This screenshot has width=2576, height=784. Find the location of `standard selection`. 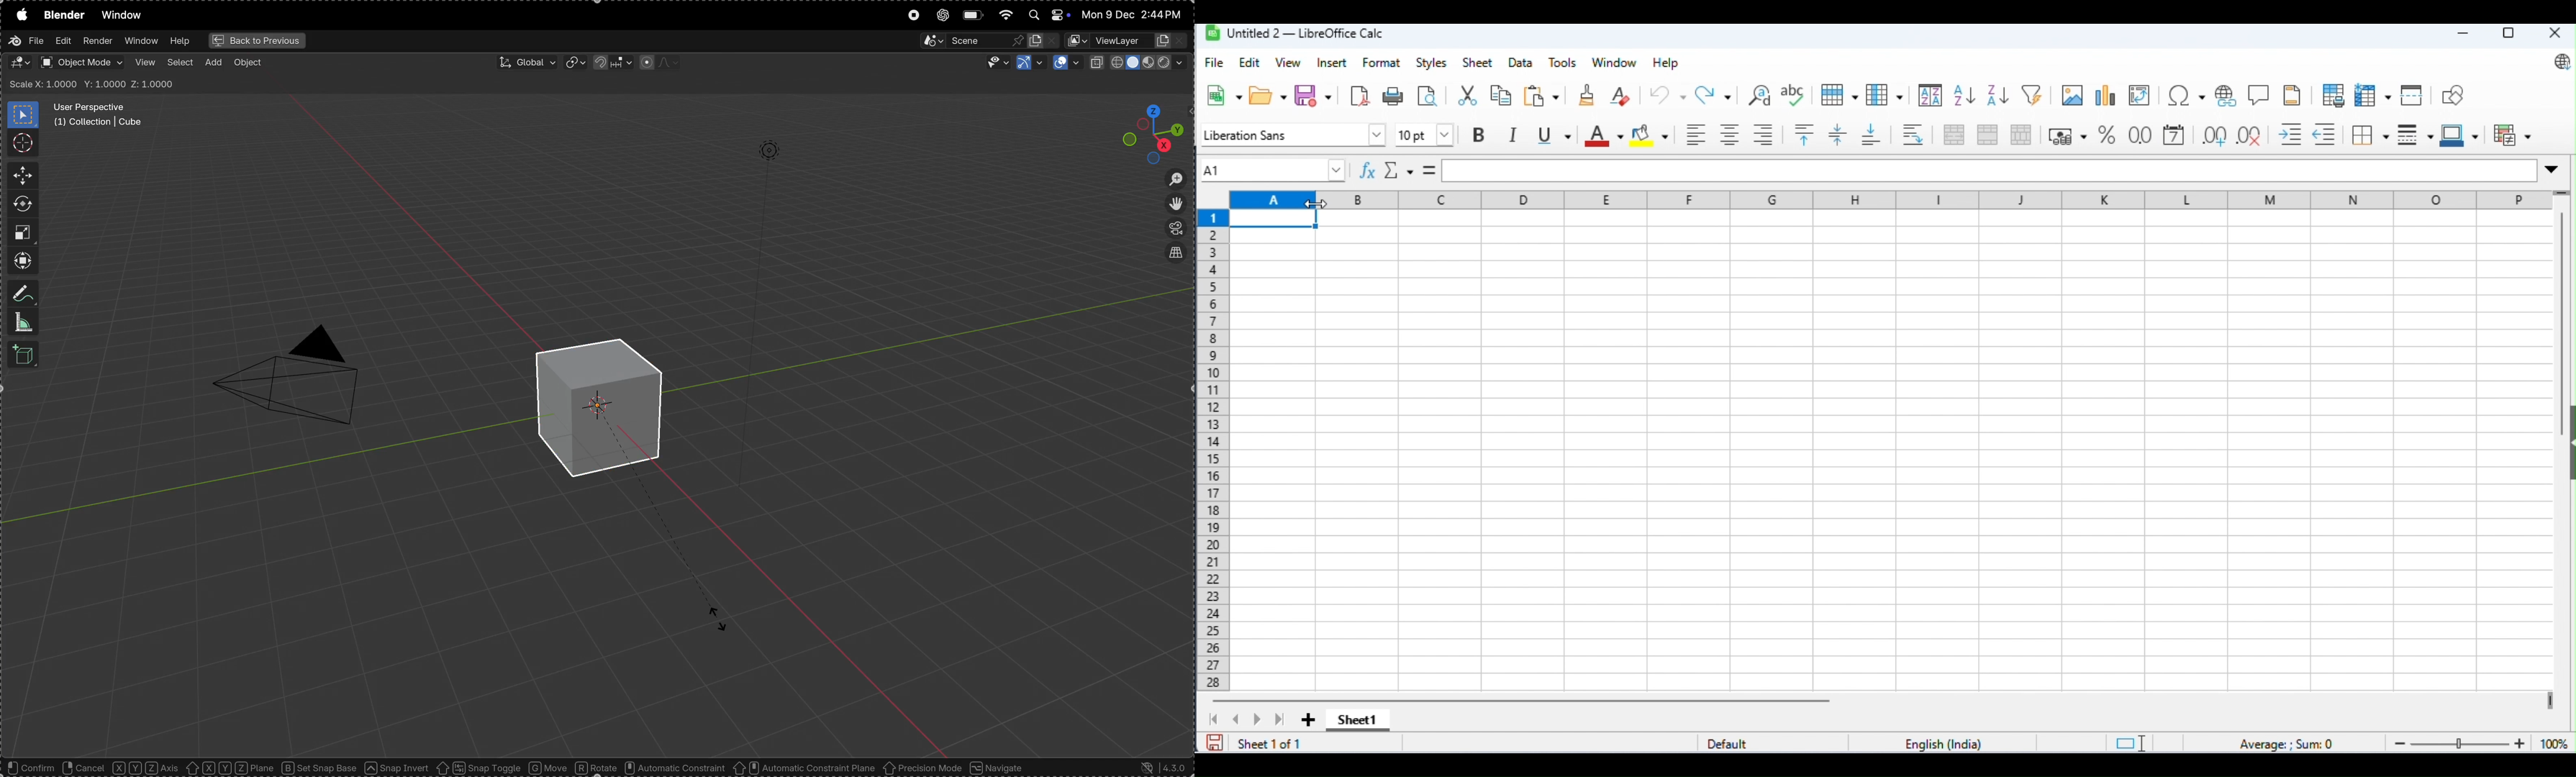

standard selection is located at coordinates (2130, 742).